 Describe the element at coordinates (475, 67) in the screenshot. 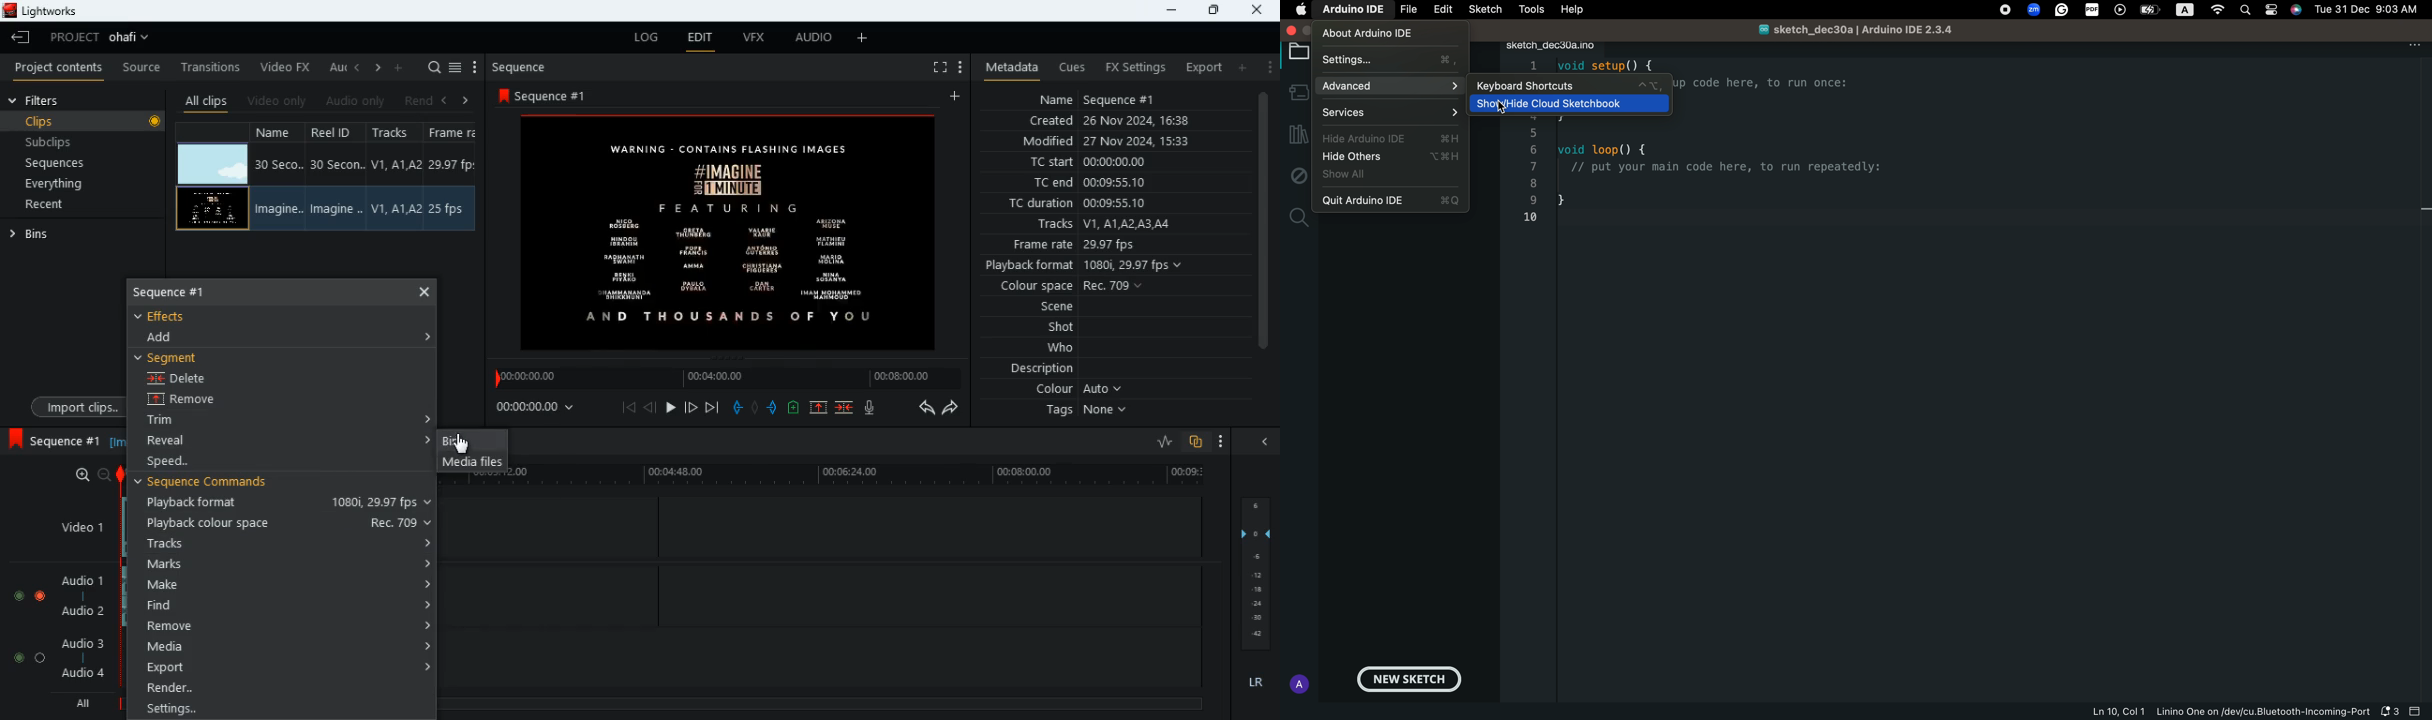

I see `more` at that location.